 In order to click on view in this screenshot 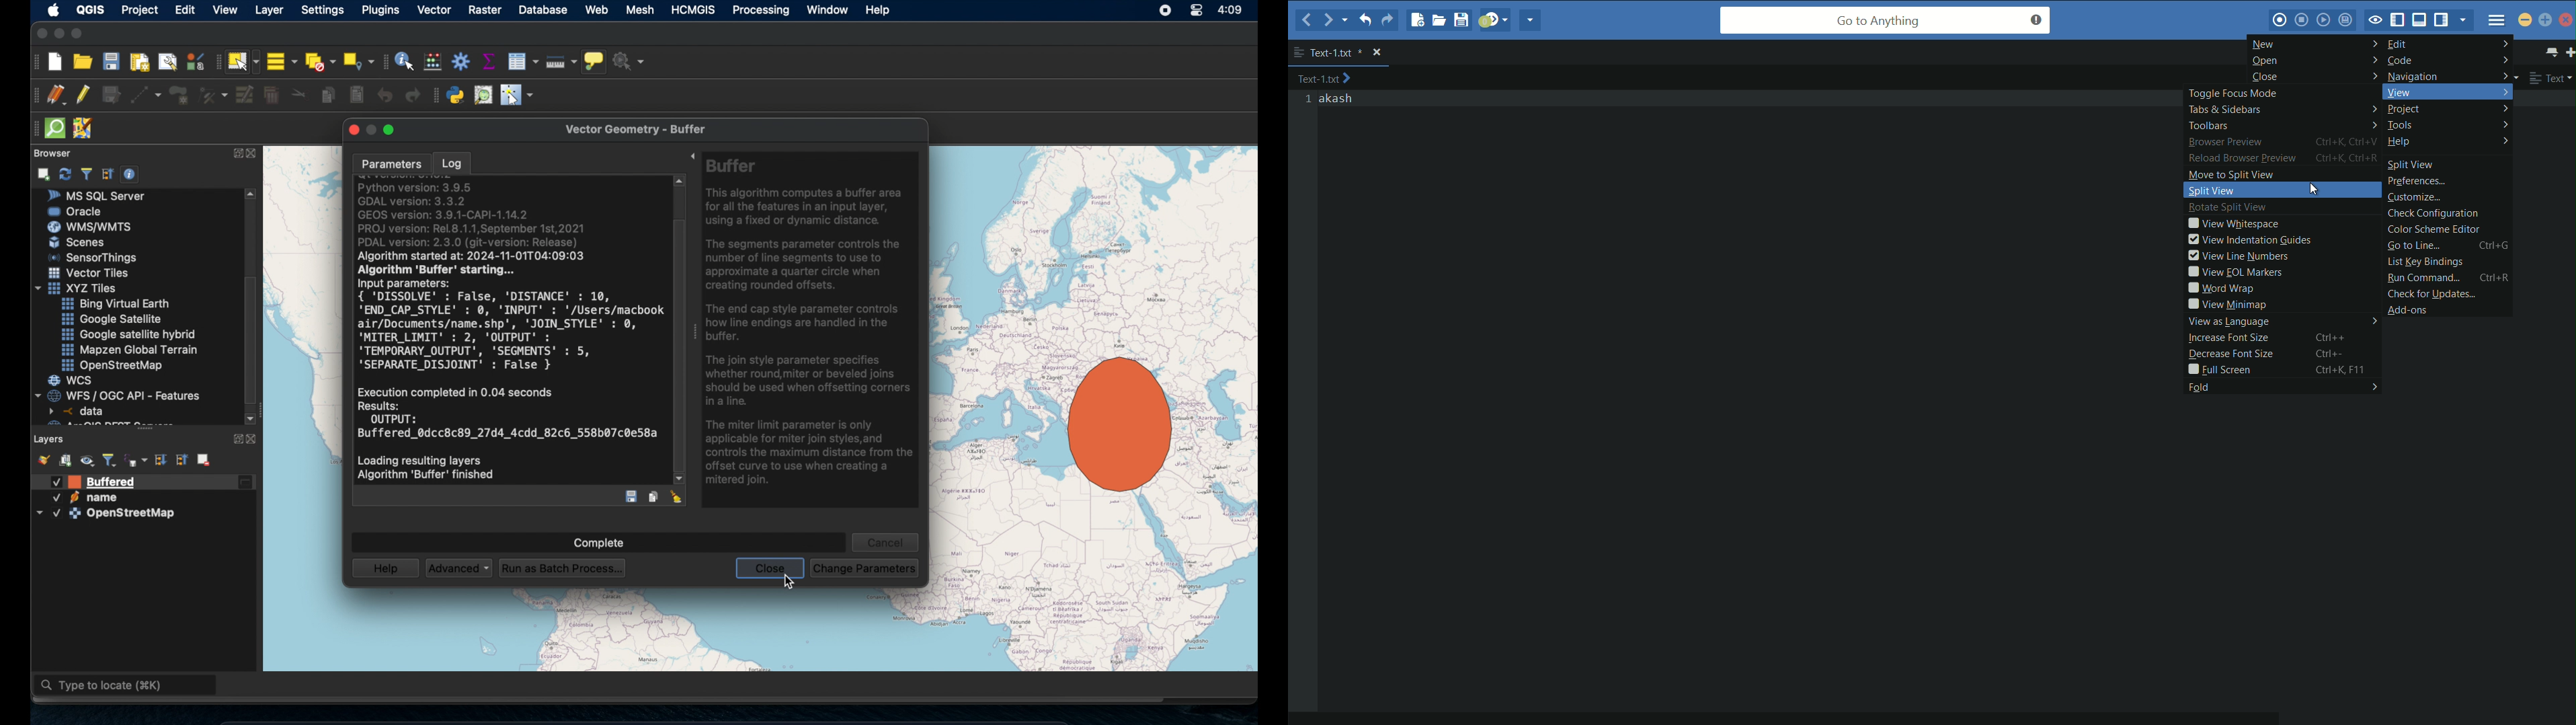, I will do `click(225, 11)`.